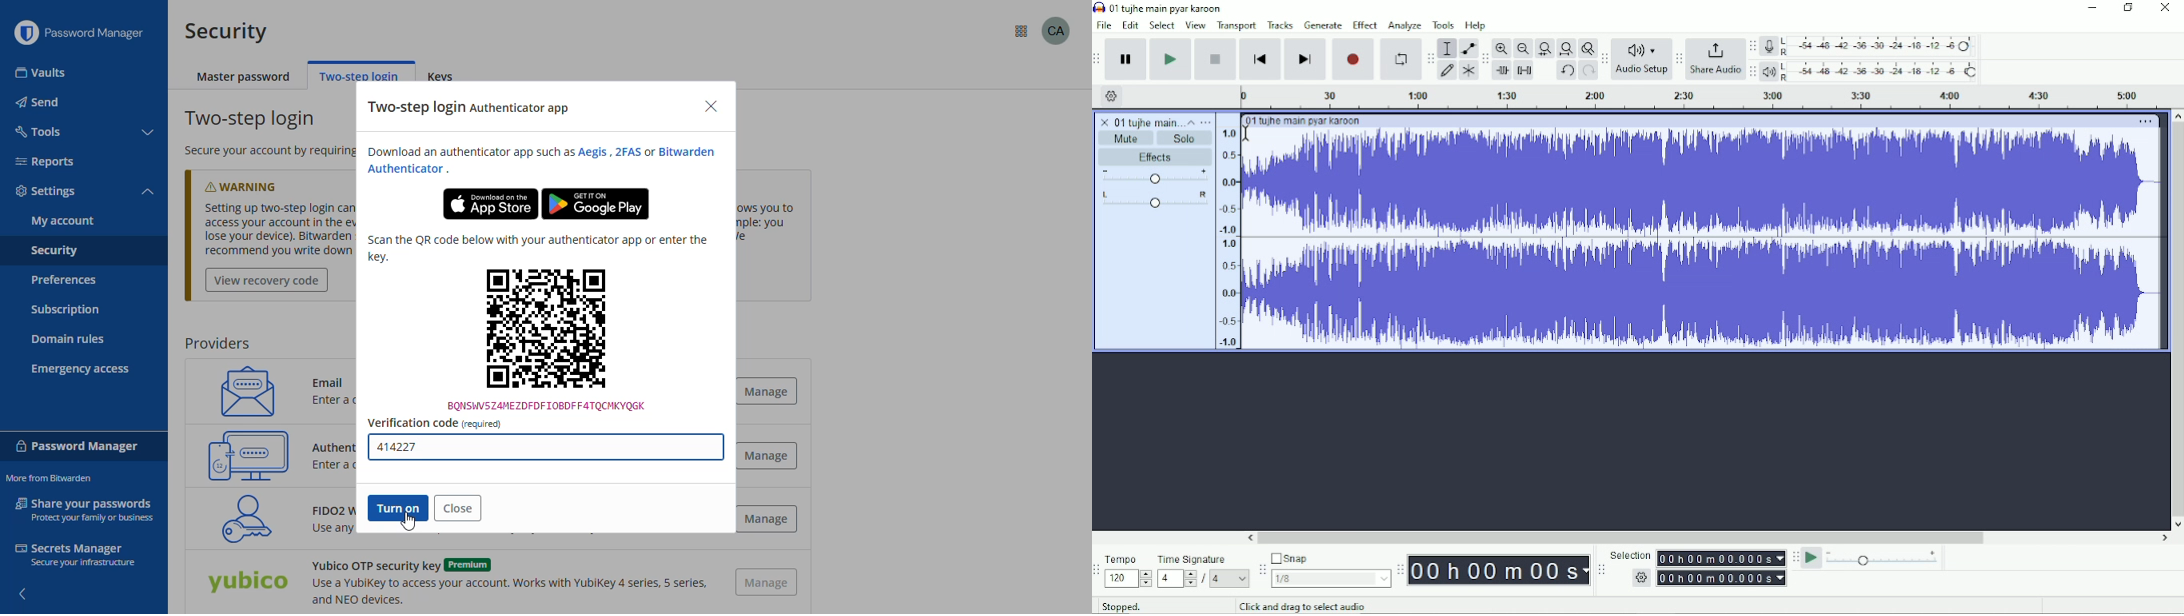  What do you see at coordinates (445, 78) in the screenshot?
I see `keys` at bounding box center [445, 78].